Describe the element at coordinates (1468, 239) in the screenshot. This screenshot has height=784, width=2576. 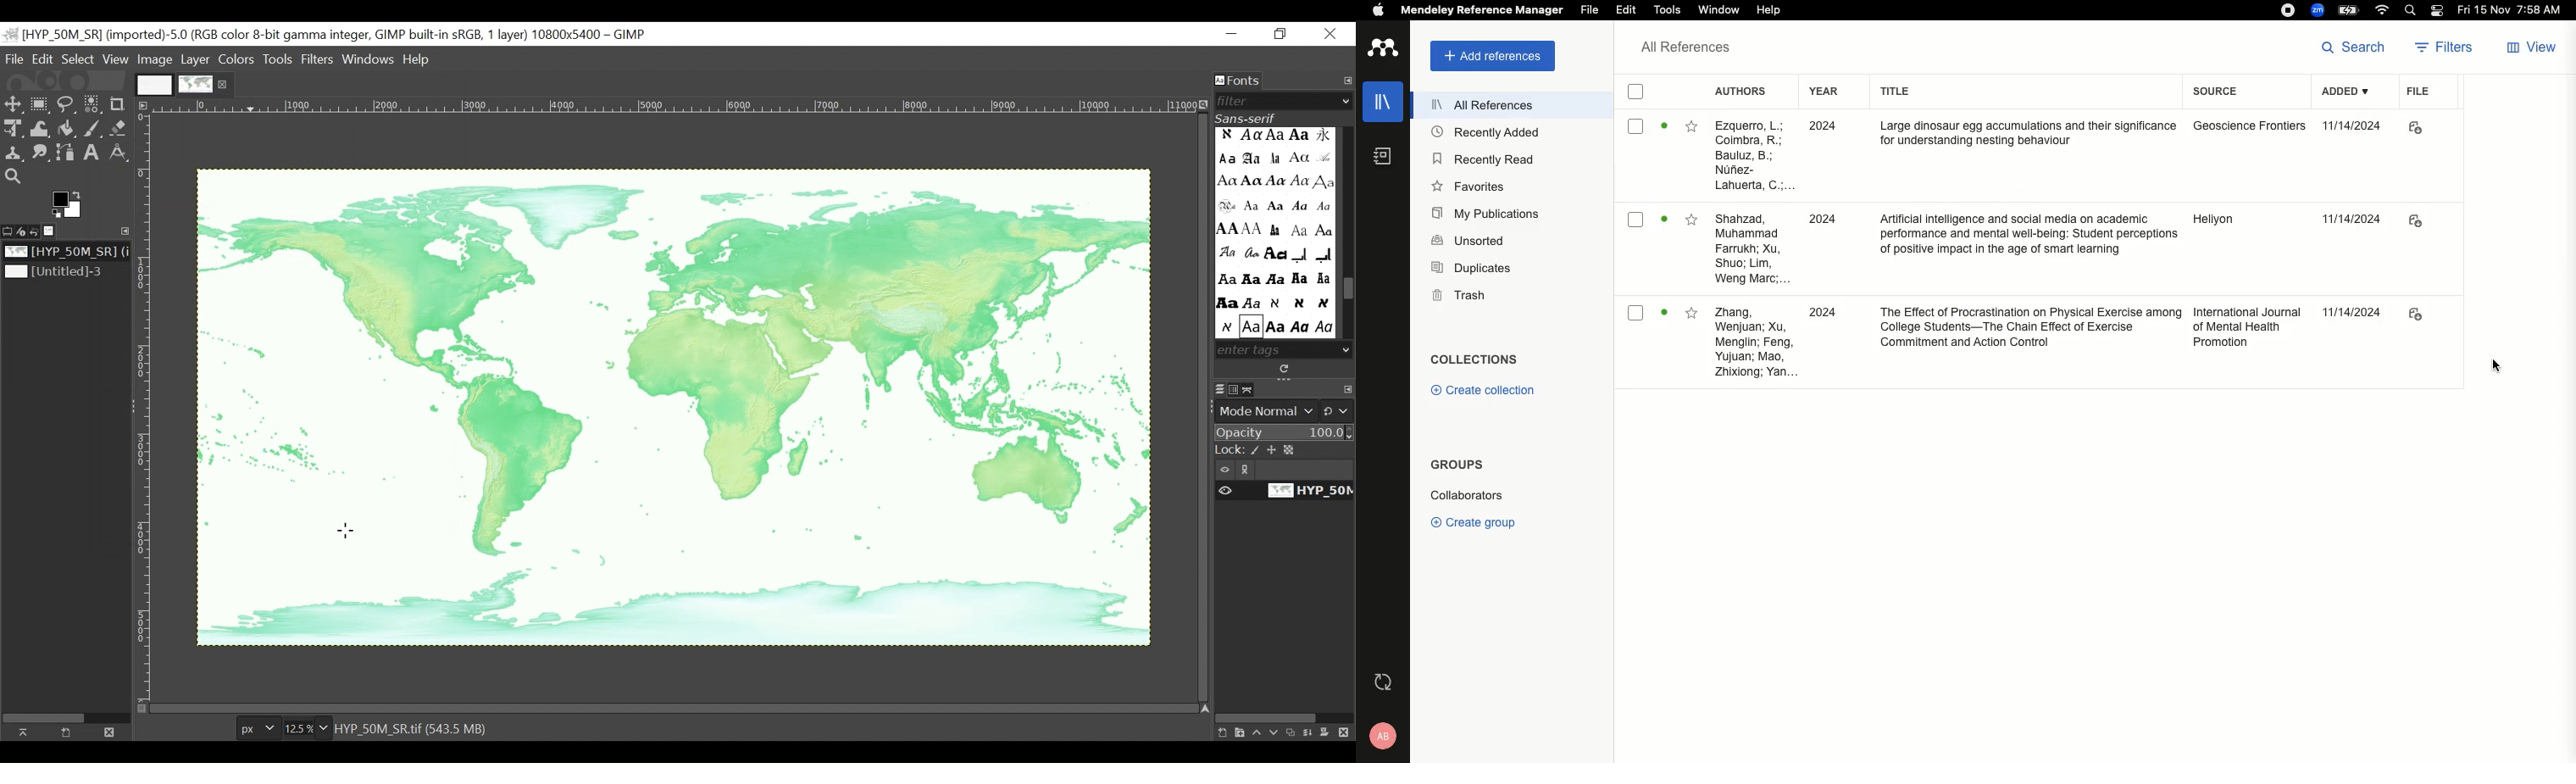
I see `Unsorted` at that location.